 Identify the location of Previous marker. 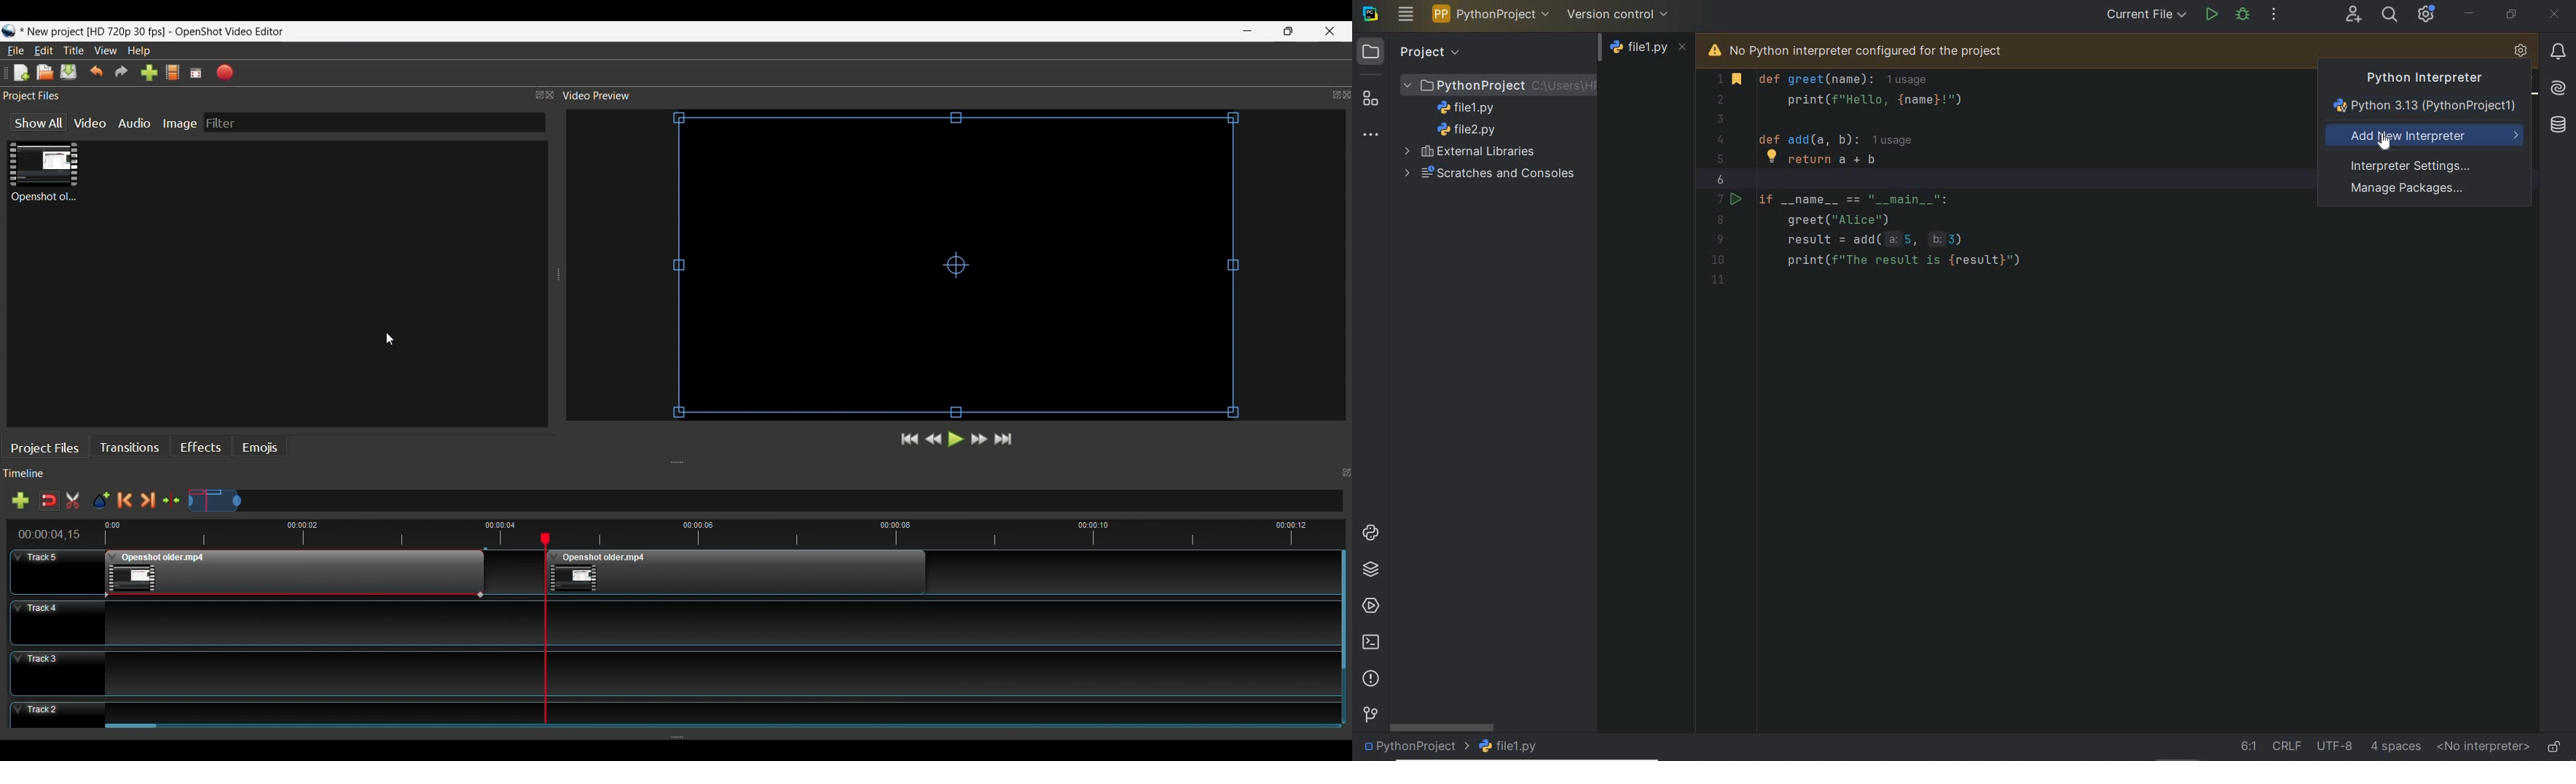
(127, 500).